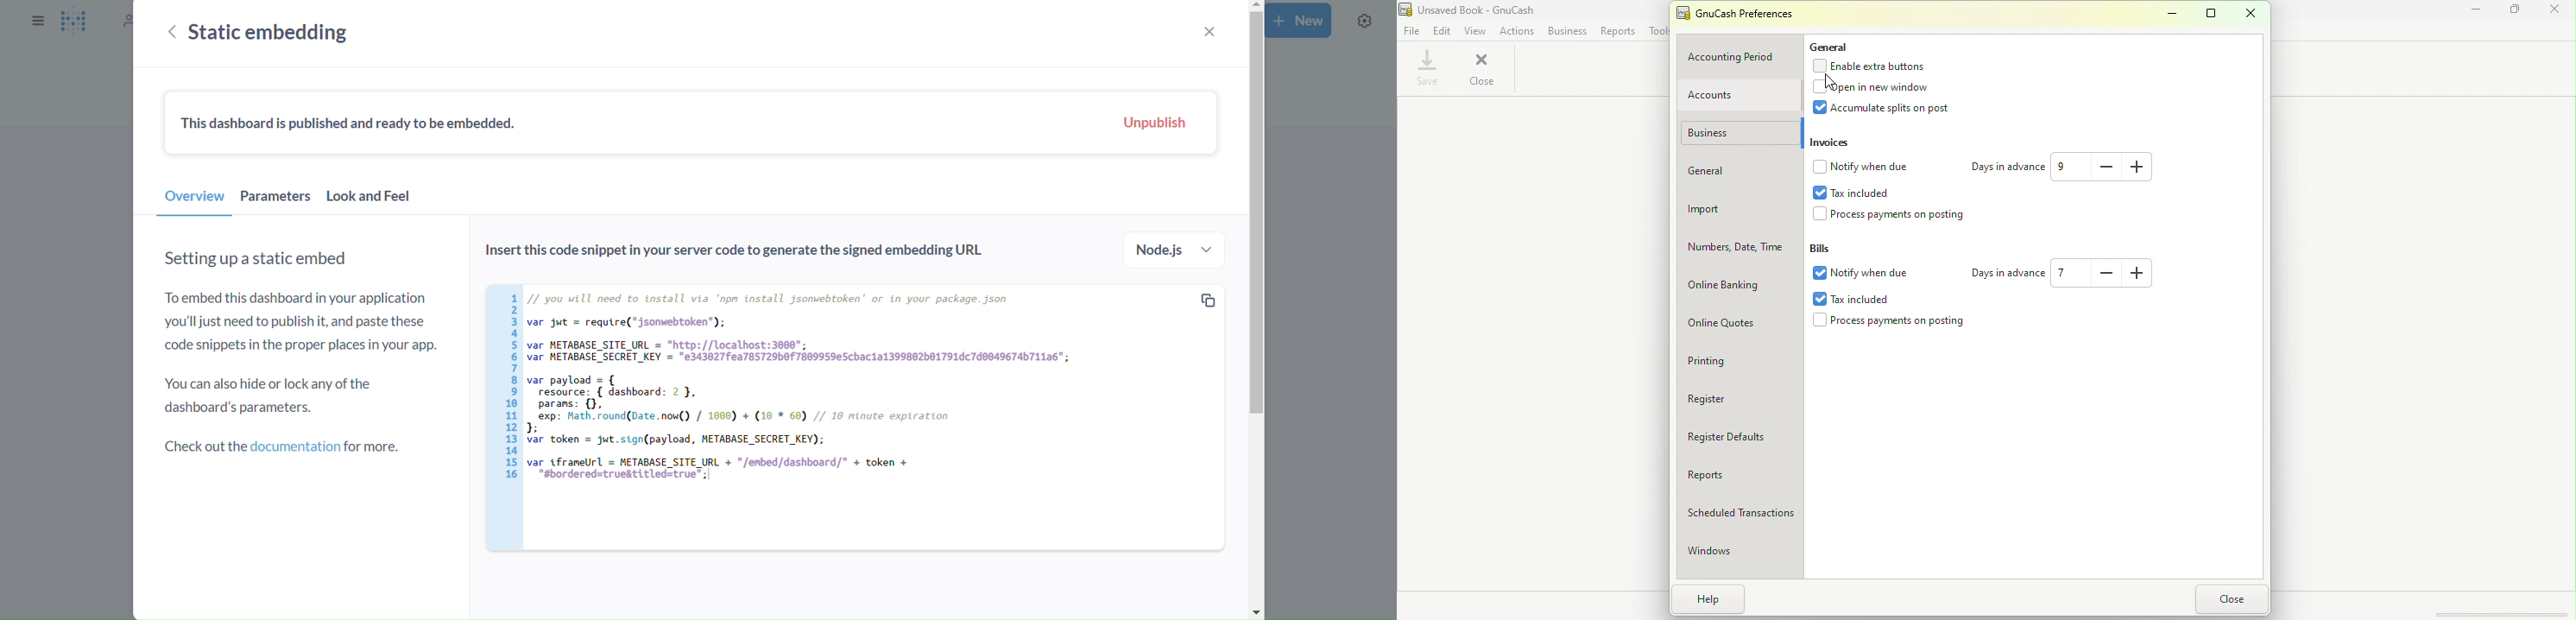 This screenshot has width=2576, height=644. What do you see at coordinates (1176, 250) in the screenshot?
I see `node.js` at bounding box center [1176, 250].